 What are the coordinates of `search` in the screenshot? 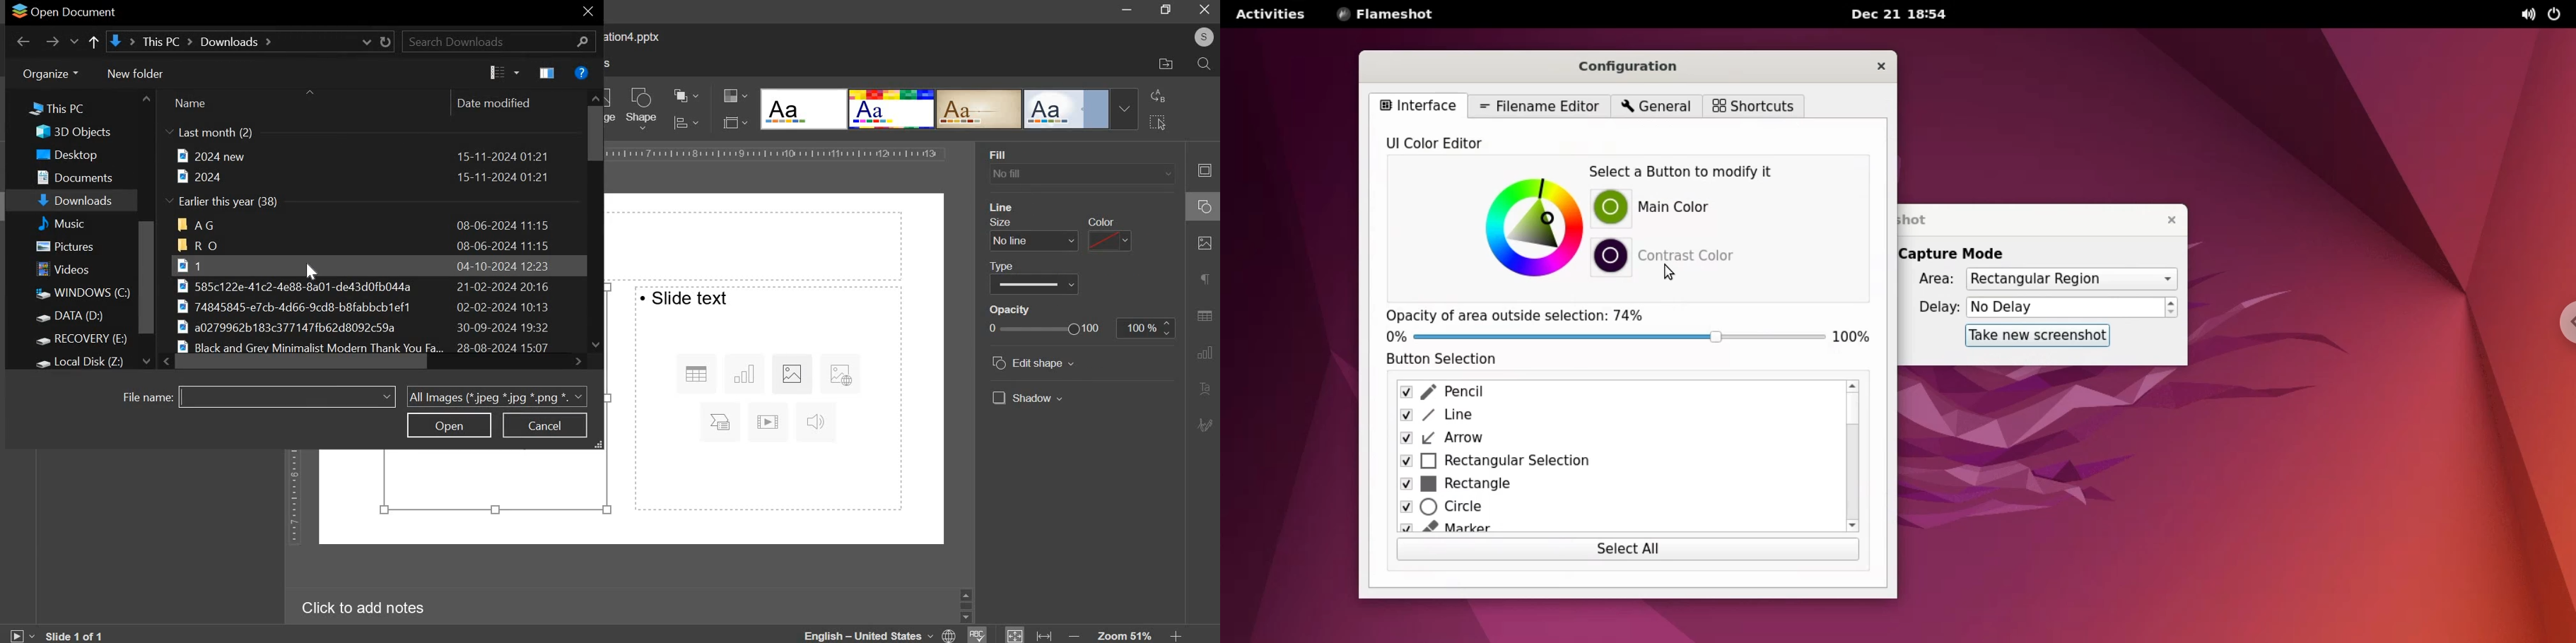 It's located at (499, 41).